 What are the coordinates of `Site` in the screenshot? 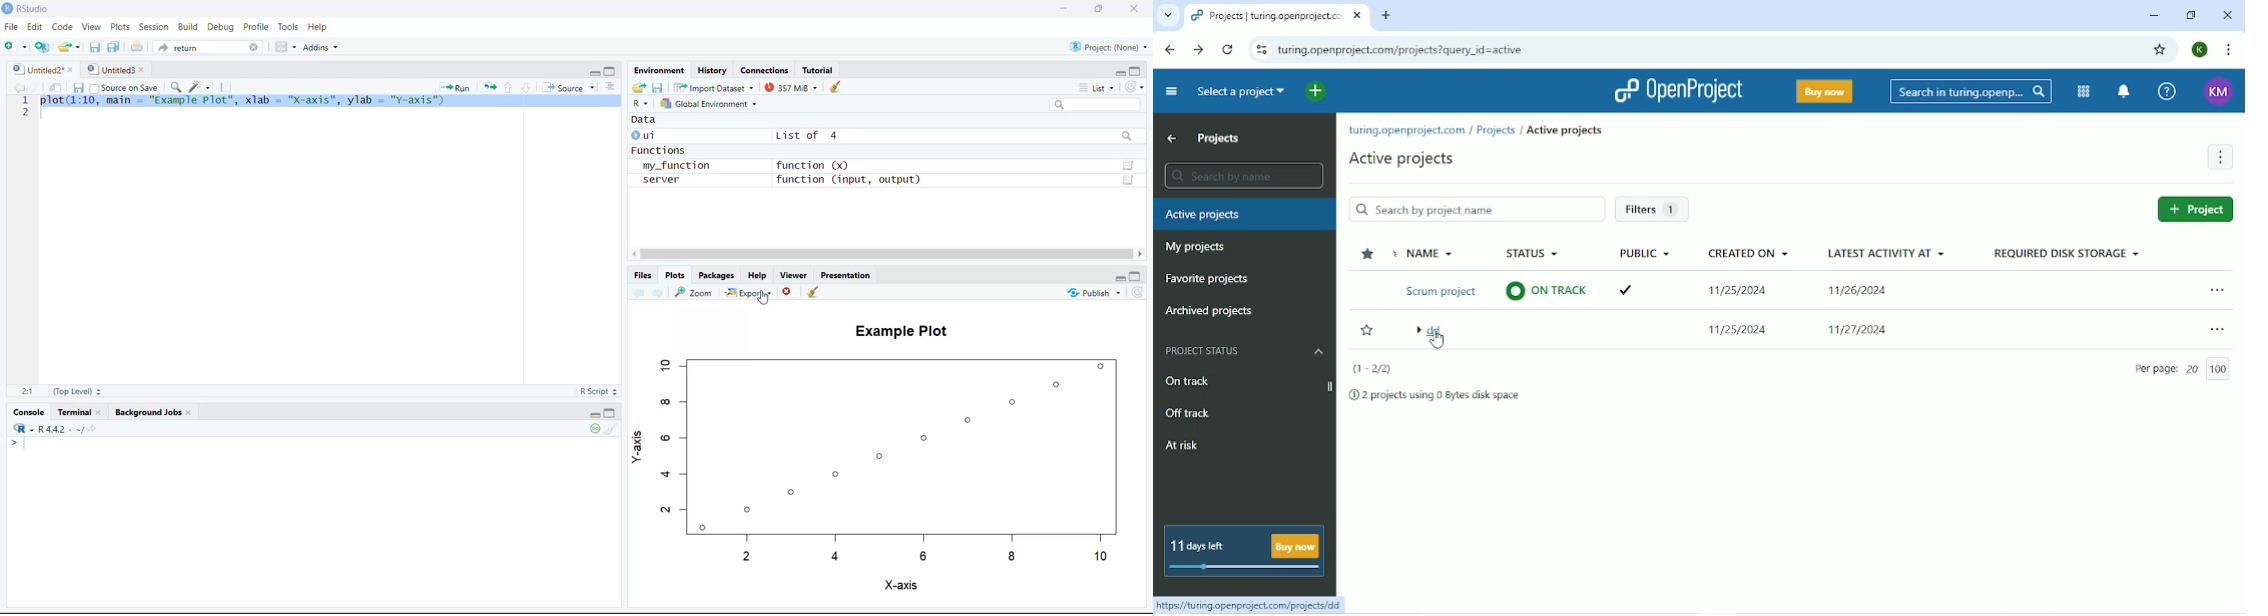 It's located at (1403, 49).